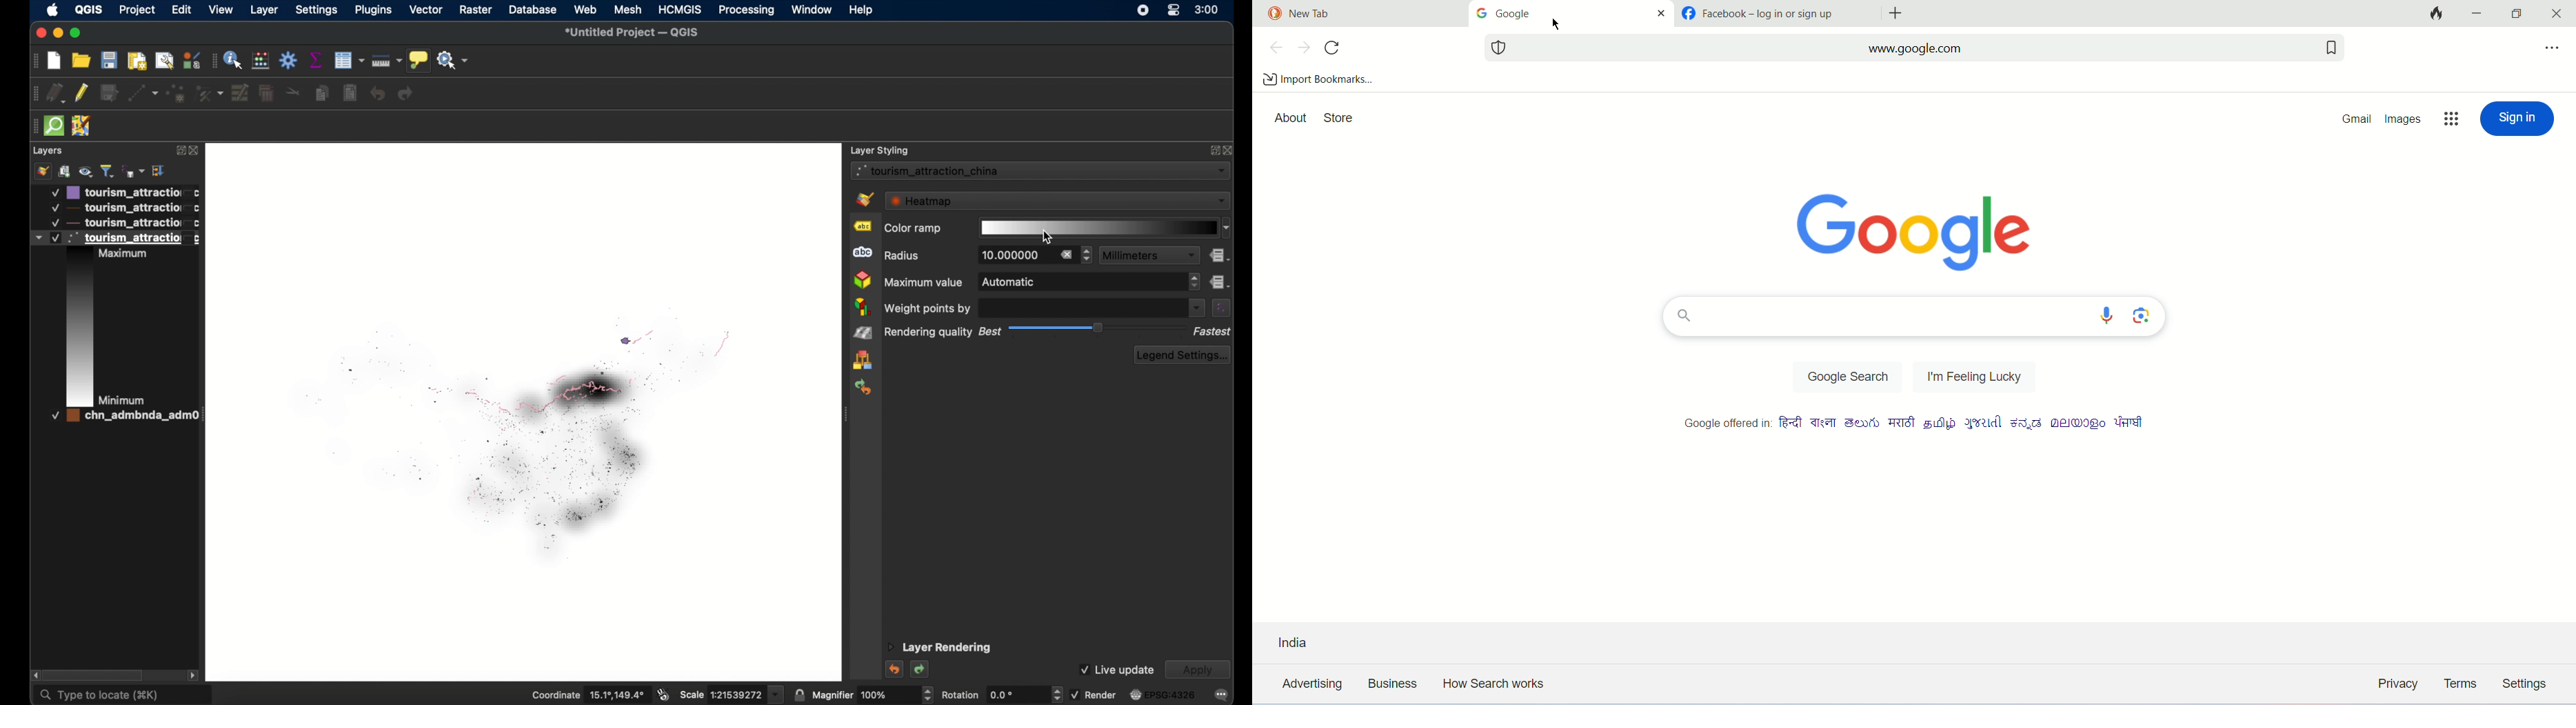 The image size is (2576, 728). I want to click on drag handle, so click(844, 416).